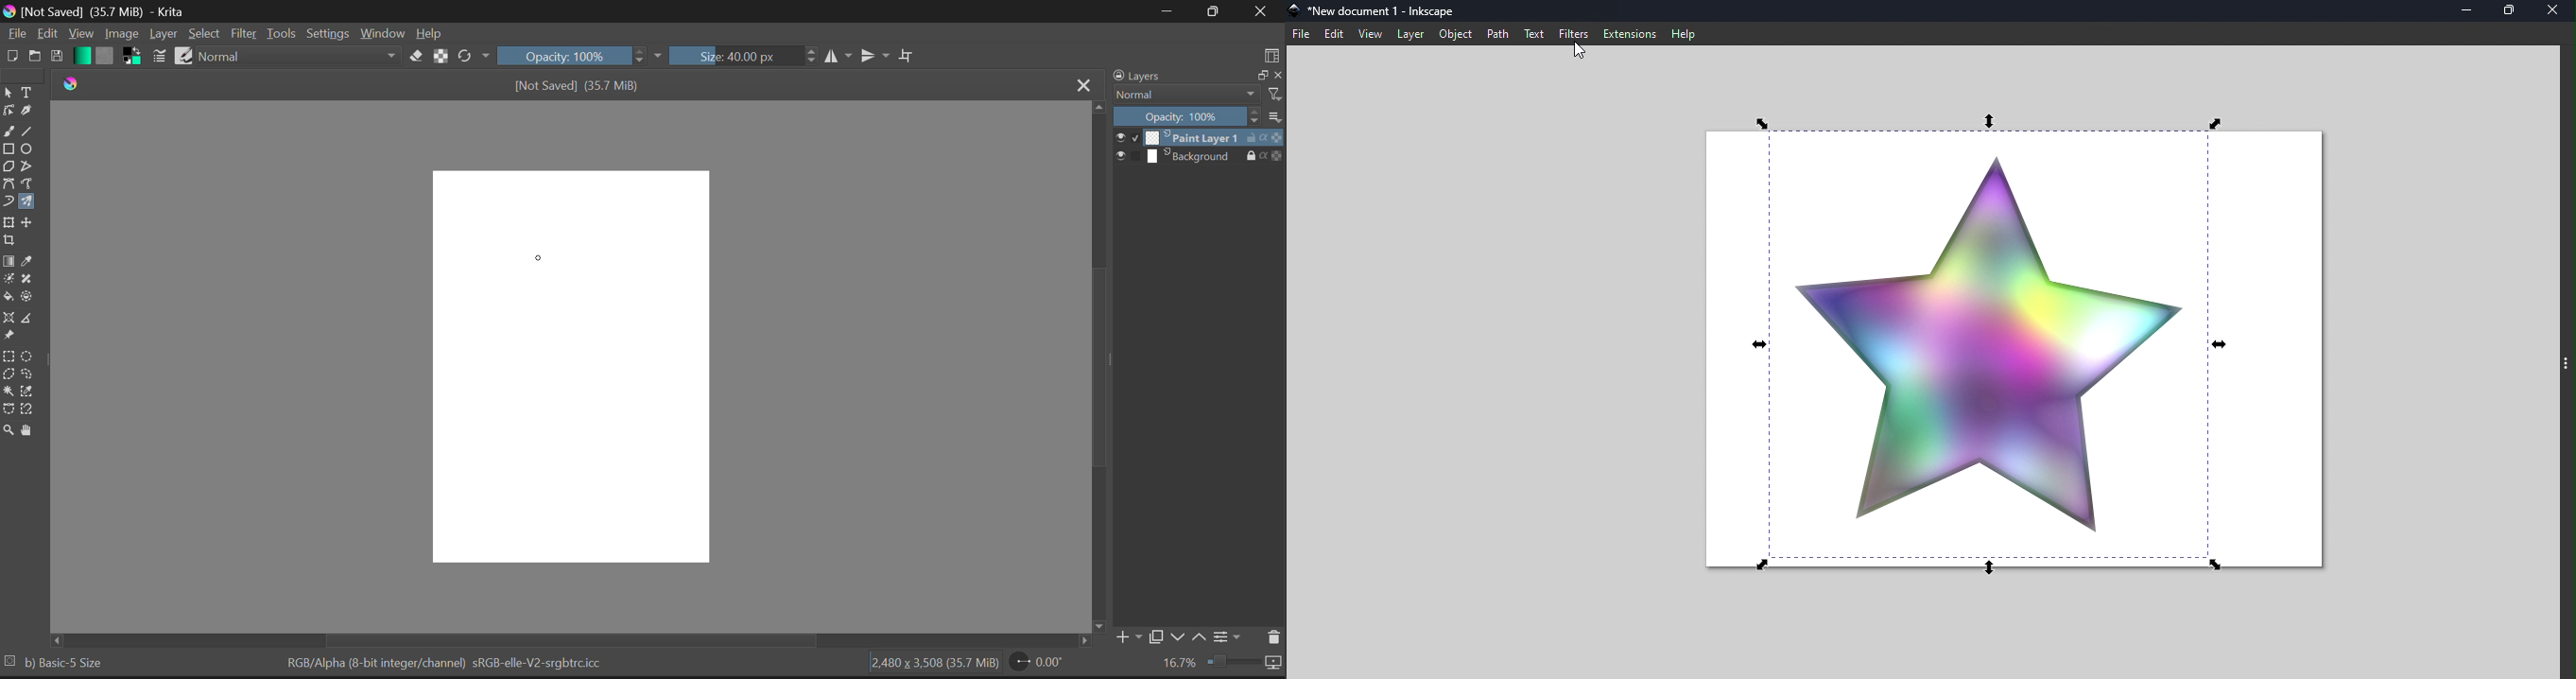 Image resolution: width=2576 pixels, height=700 pixels. What do you see at coordinates (1200, 139) in the screenshot?
I see `Paint Layer` at bounding box center [1200, 139].